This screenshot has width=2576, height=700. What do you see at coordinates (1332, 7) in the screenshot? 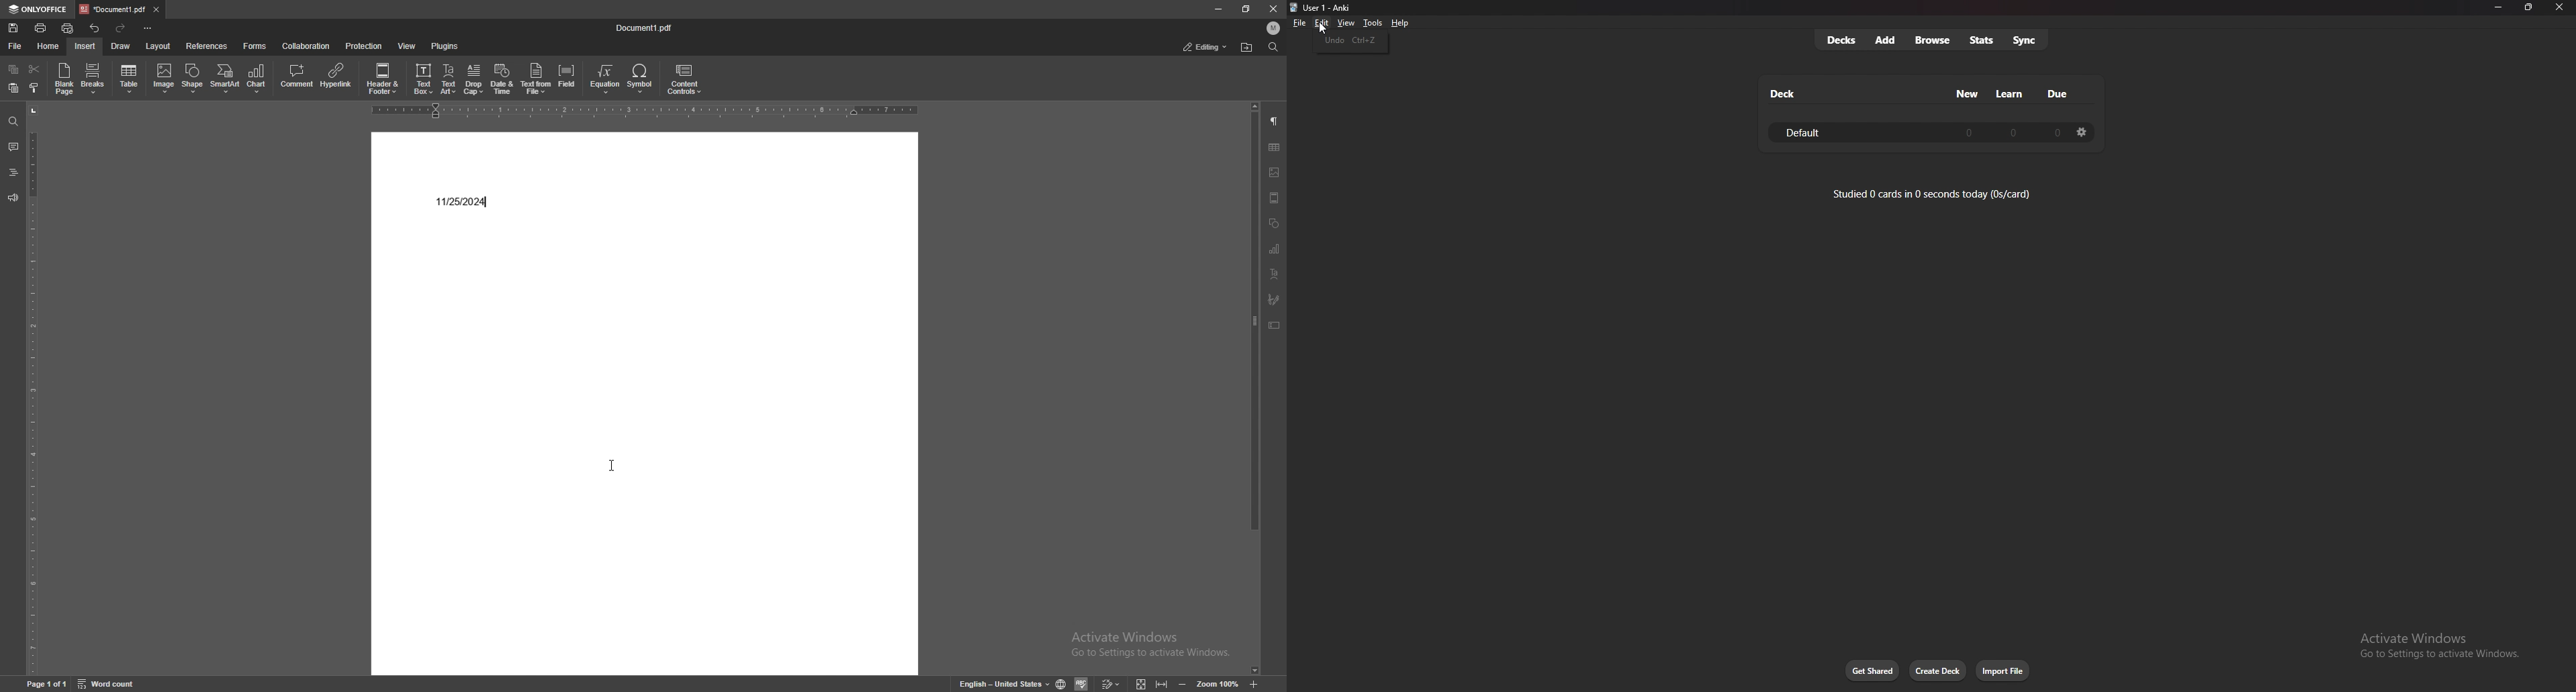
I see `User 1 - Anki` at bounding box center [1332, 7].